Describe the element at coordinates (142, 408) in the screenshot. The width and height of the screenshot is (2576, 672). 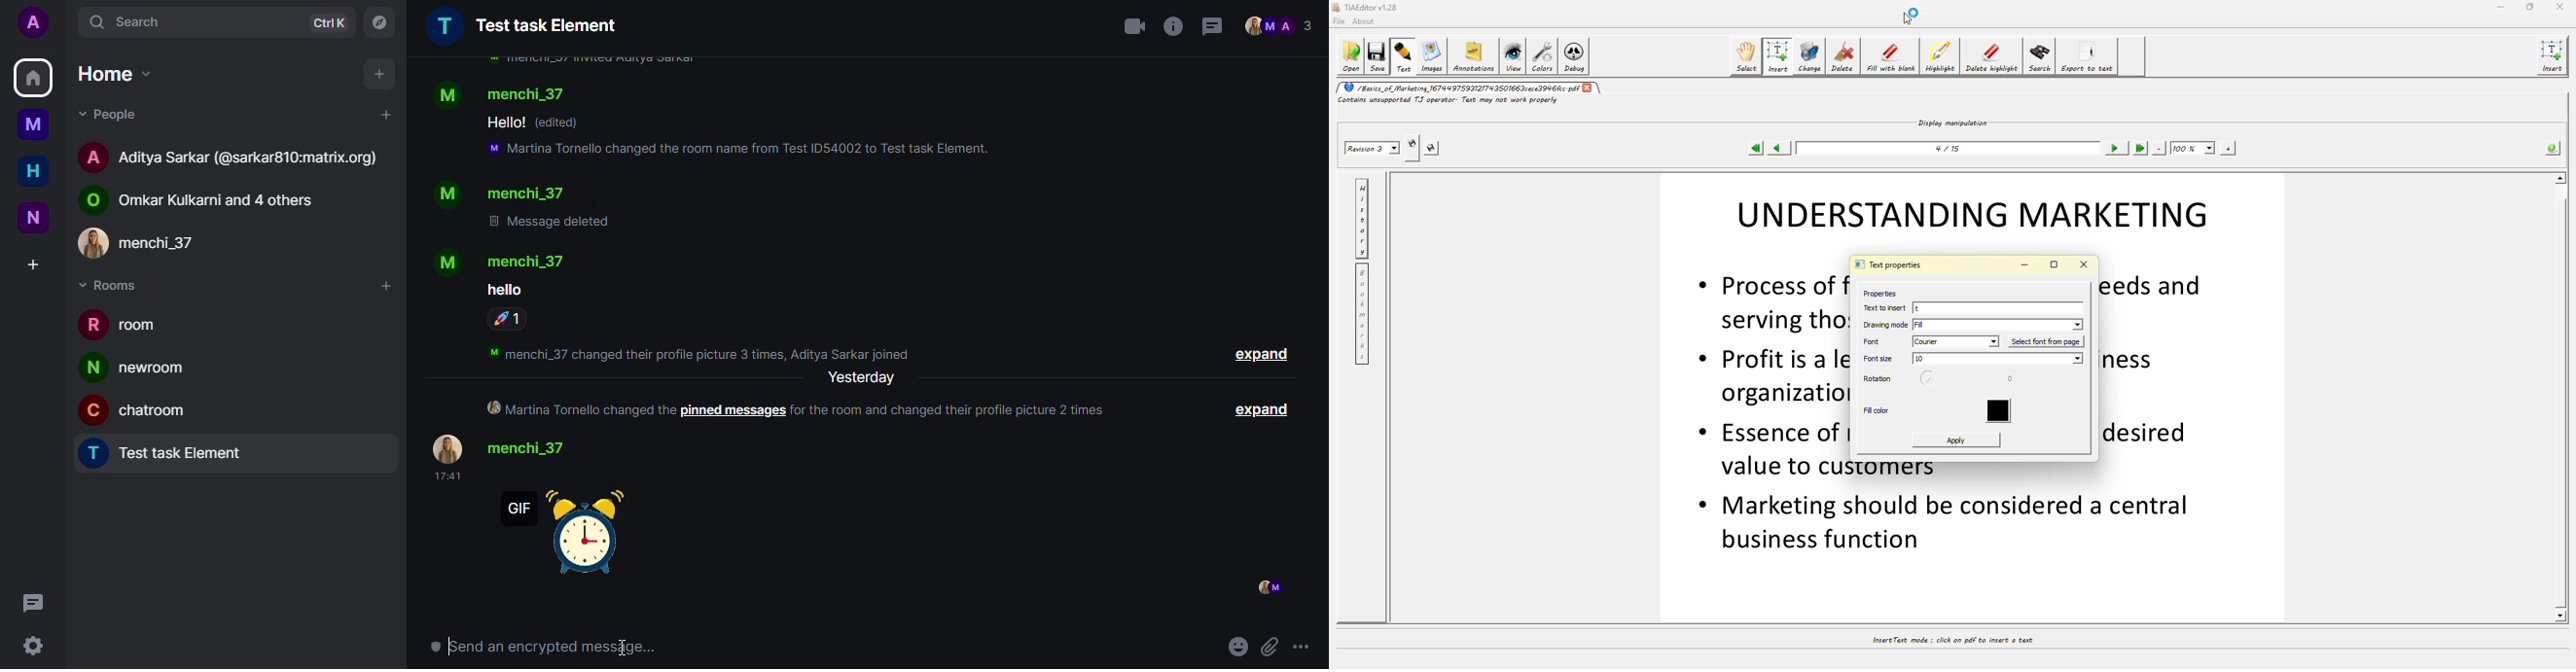
I see `chatroom` at that location.